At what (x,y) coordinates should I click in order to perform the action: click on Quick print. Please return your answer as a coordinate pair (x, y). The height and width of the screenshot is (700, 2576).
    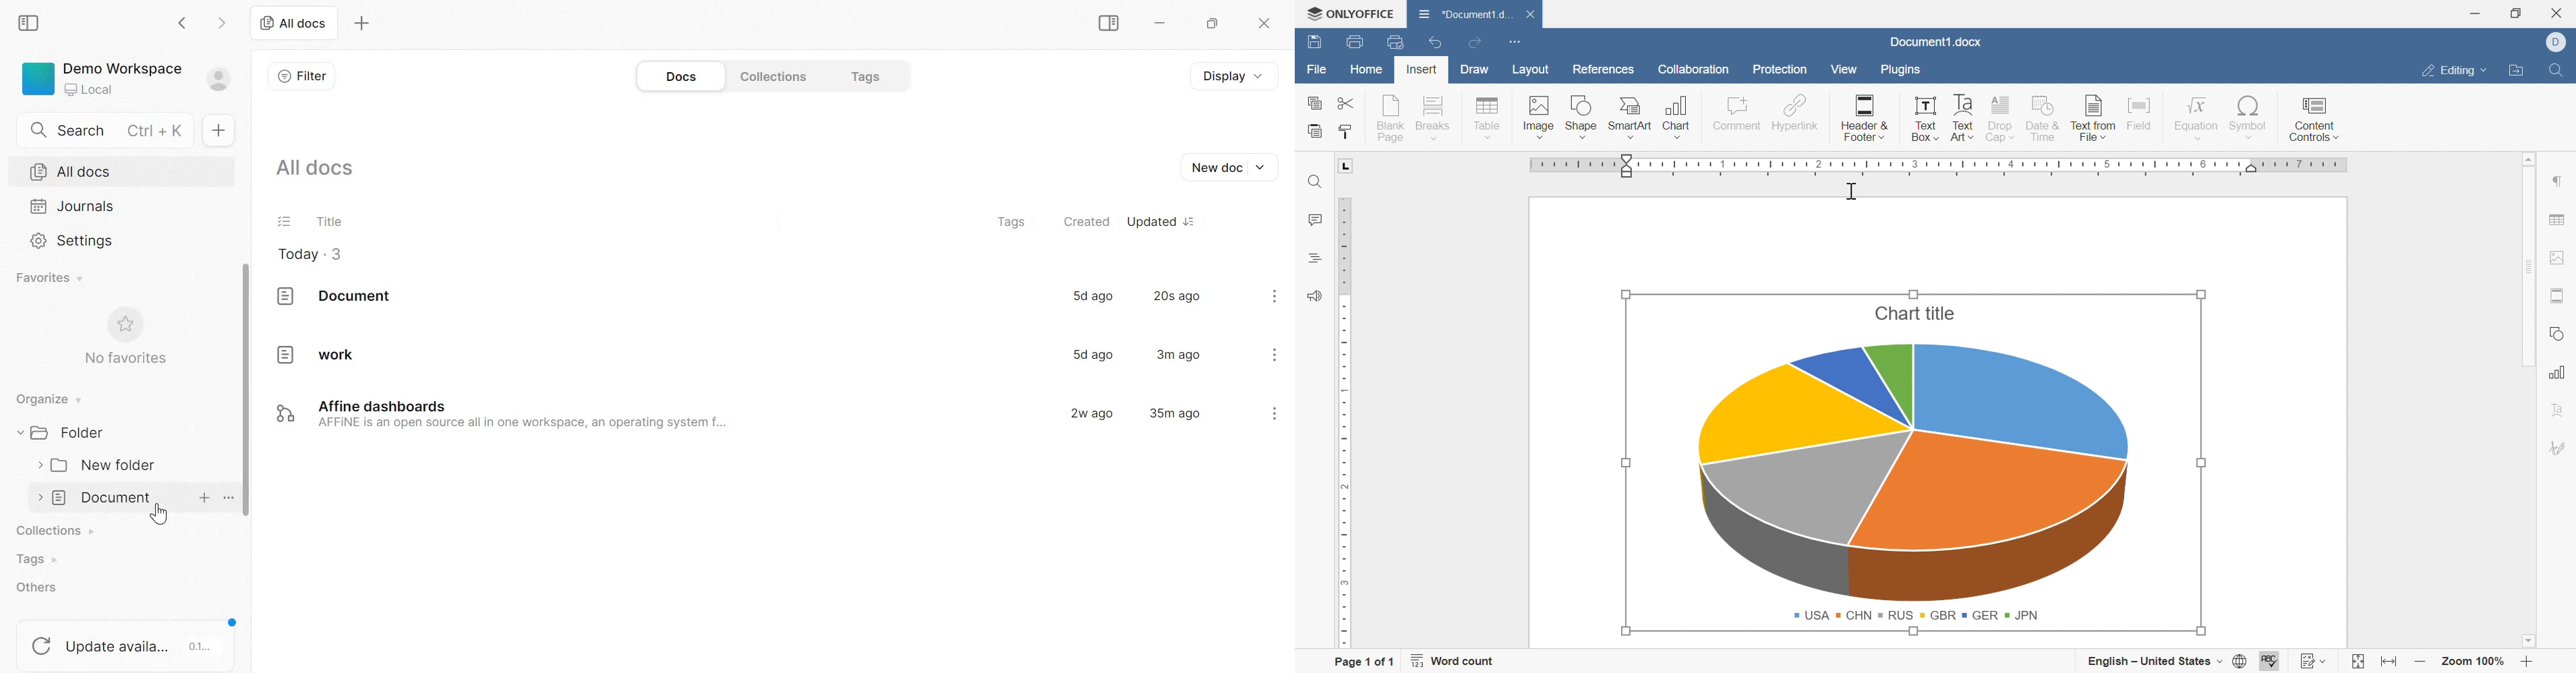
    Looking at the image, I should click on (1394, 43).